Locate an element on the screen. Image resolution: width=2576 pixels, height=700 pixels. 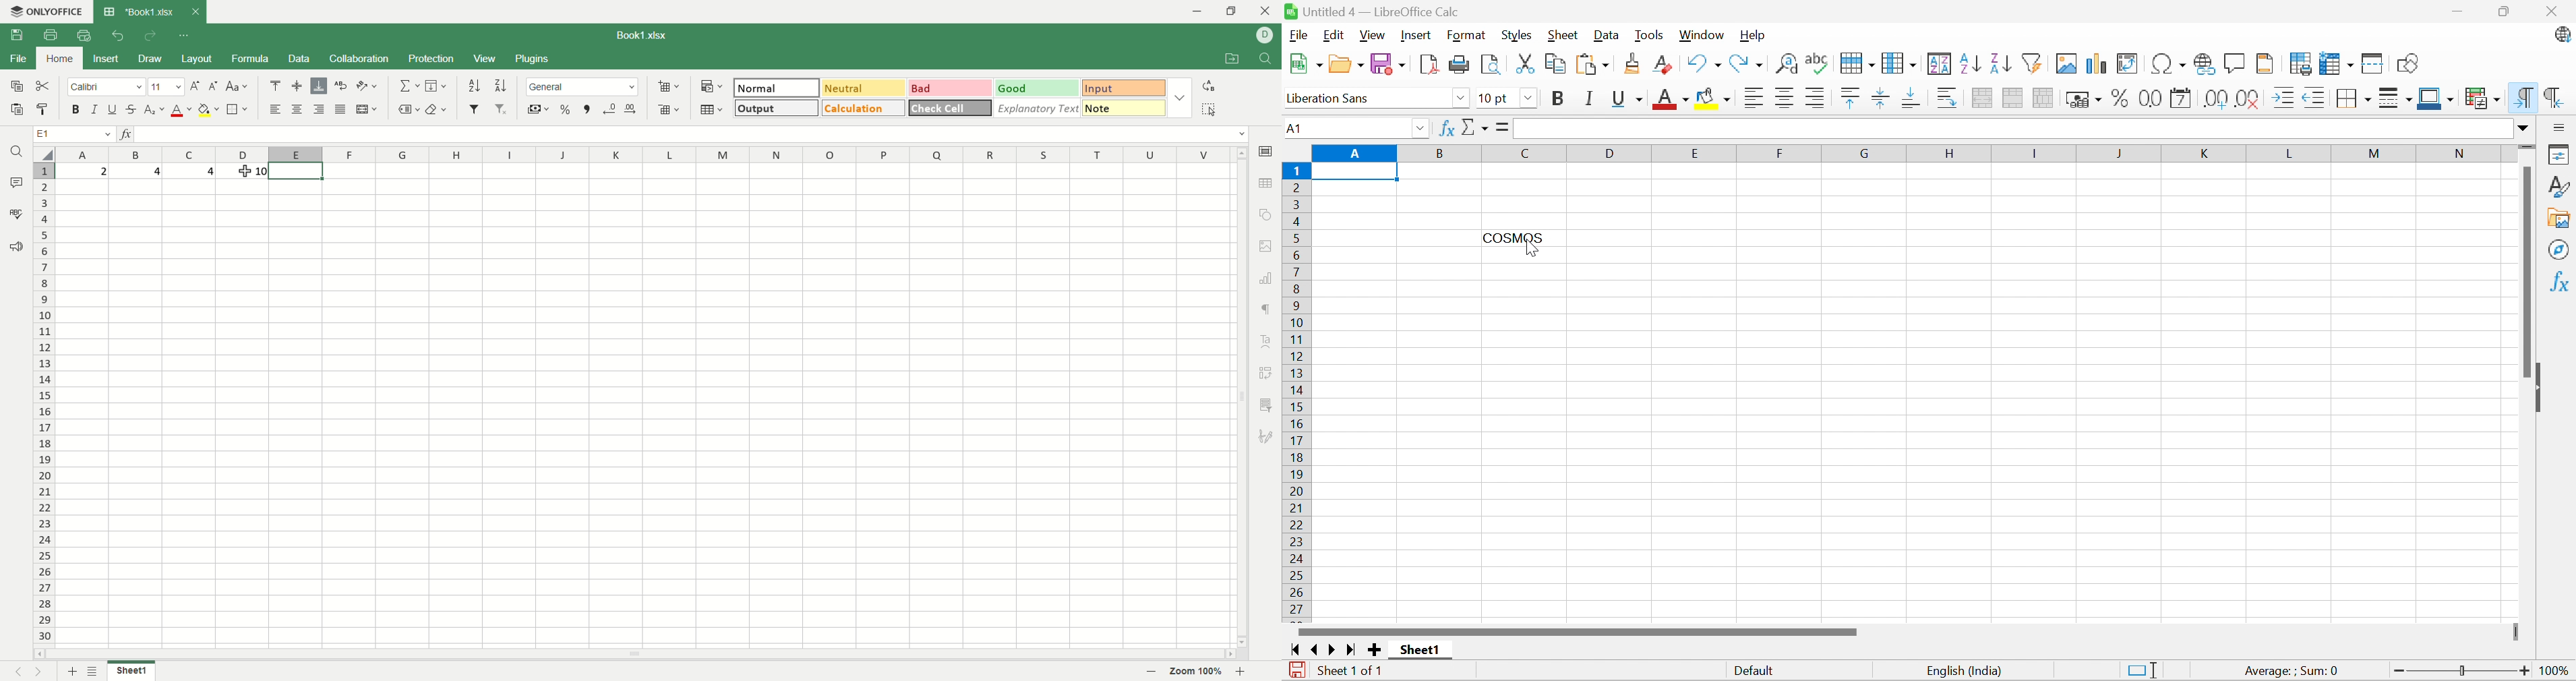
Toggle Print Preview is located at coordinates (1491, 63).